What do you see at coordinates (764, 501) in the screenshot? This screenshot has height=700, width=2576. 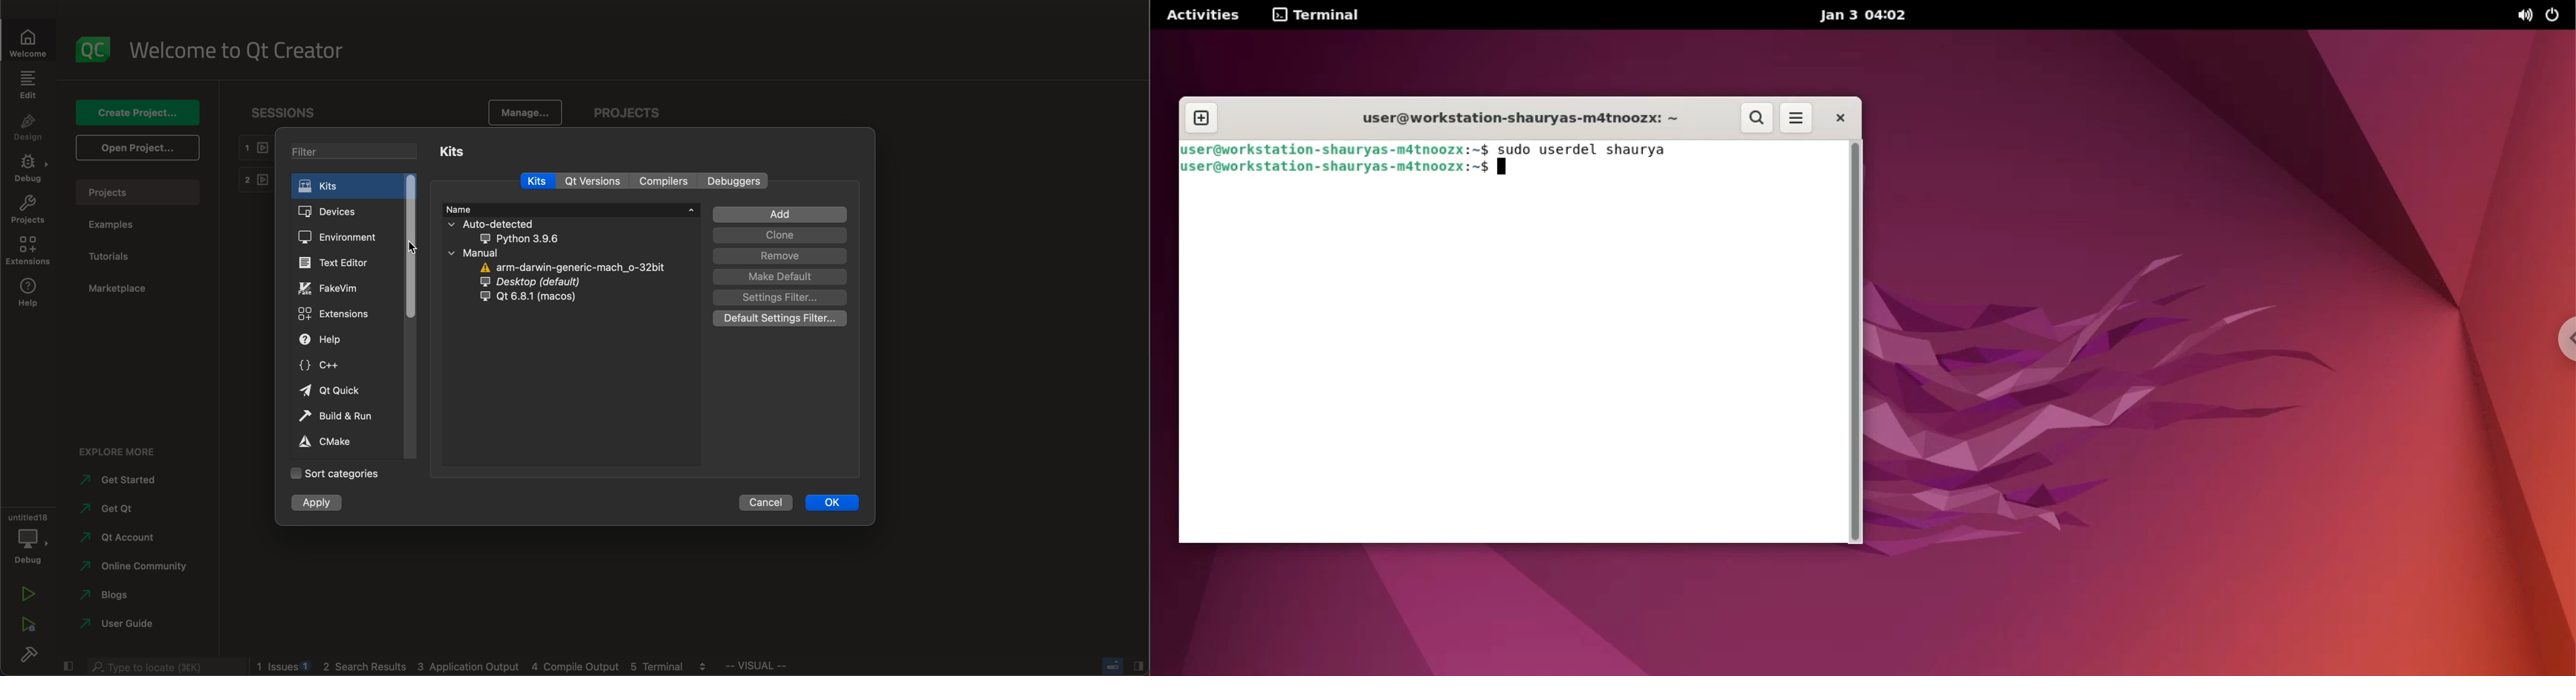 I see `cancel` at bounding box center [764, 501].